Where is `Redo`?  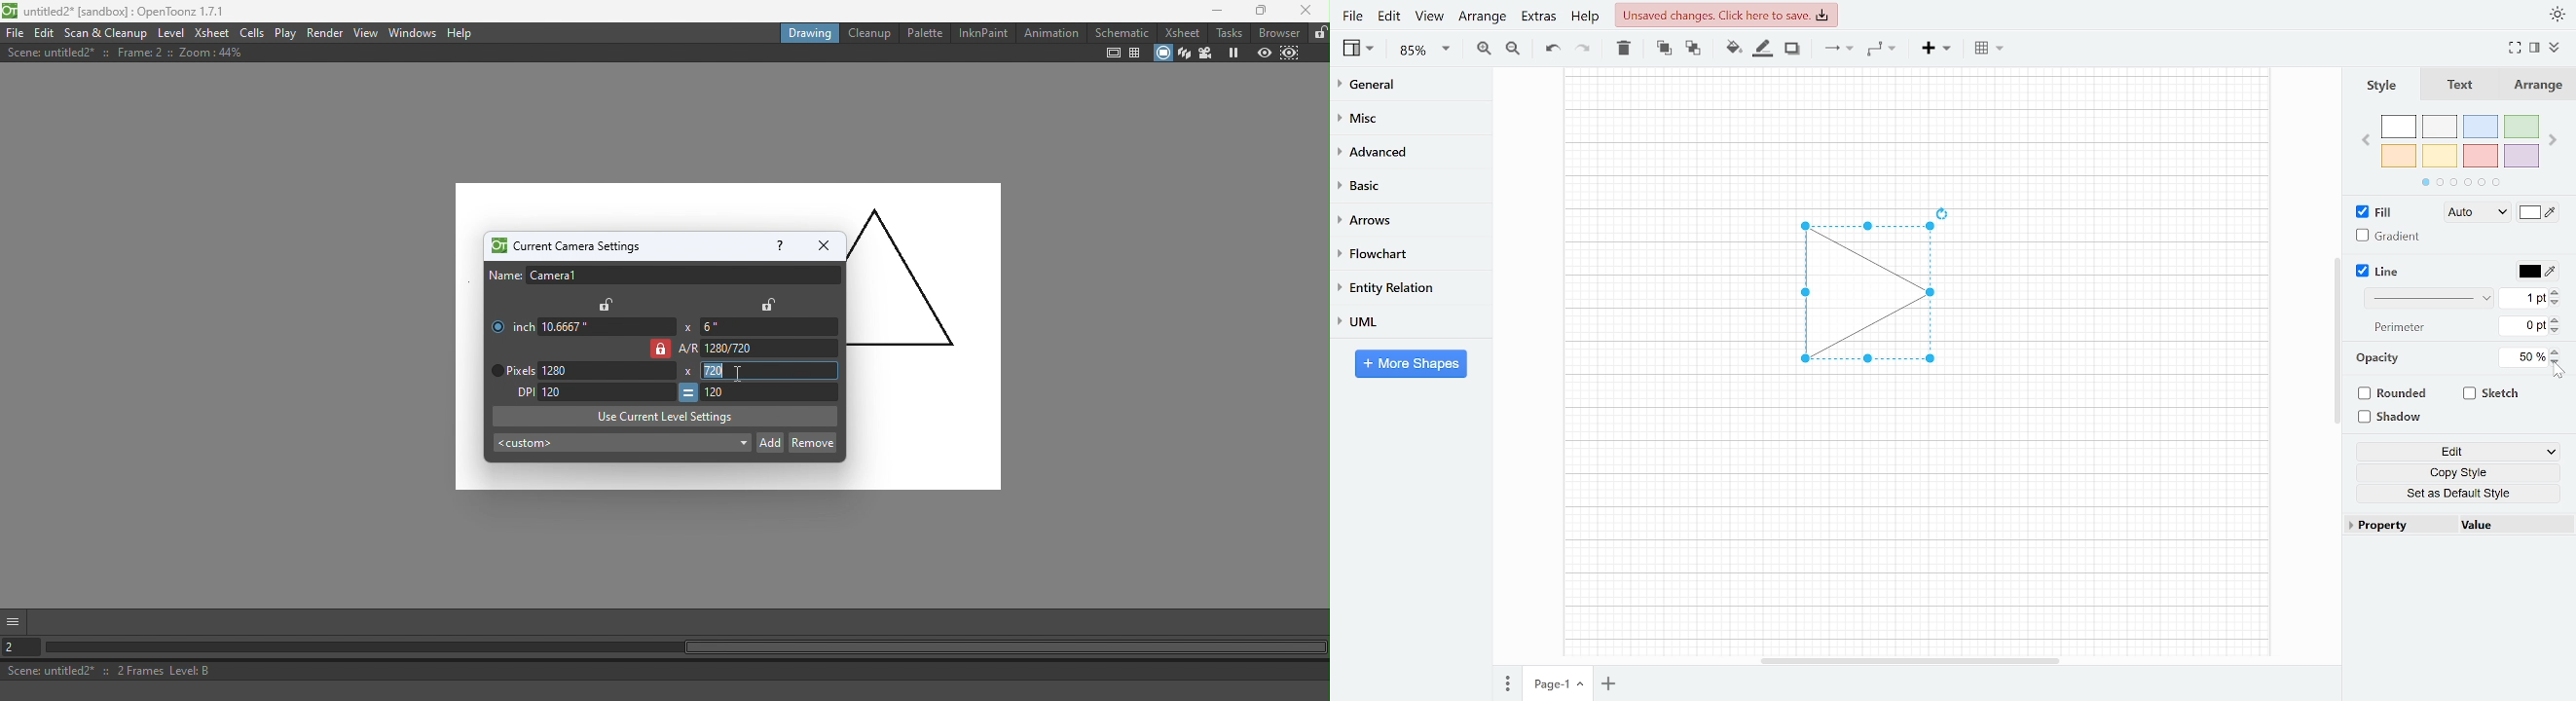 Redo is located at coordinates (1581, 47).